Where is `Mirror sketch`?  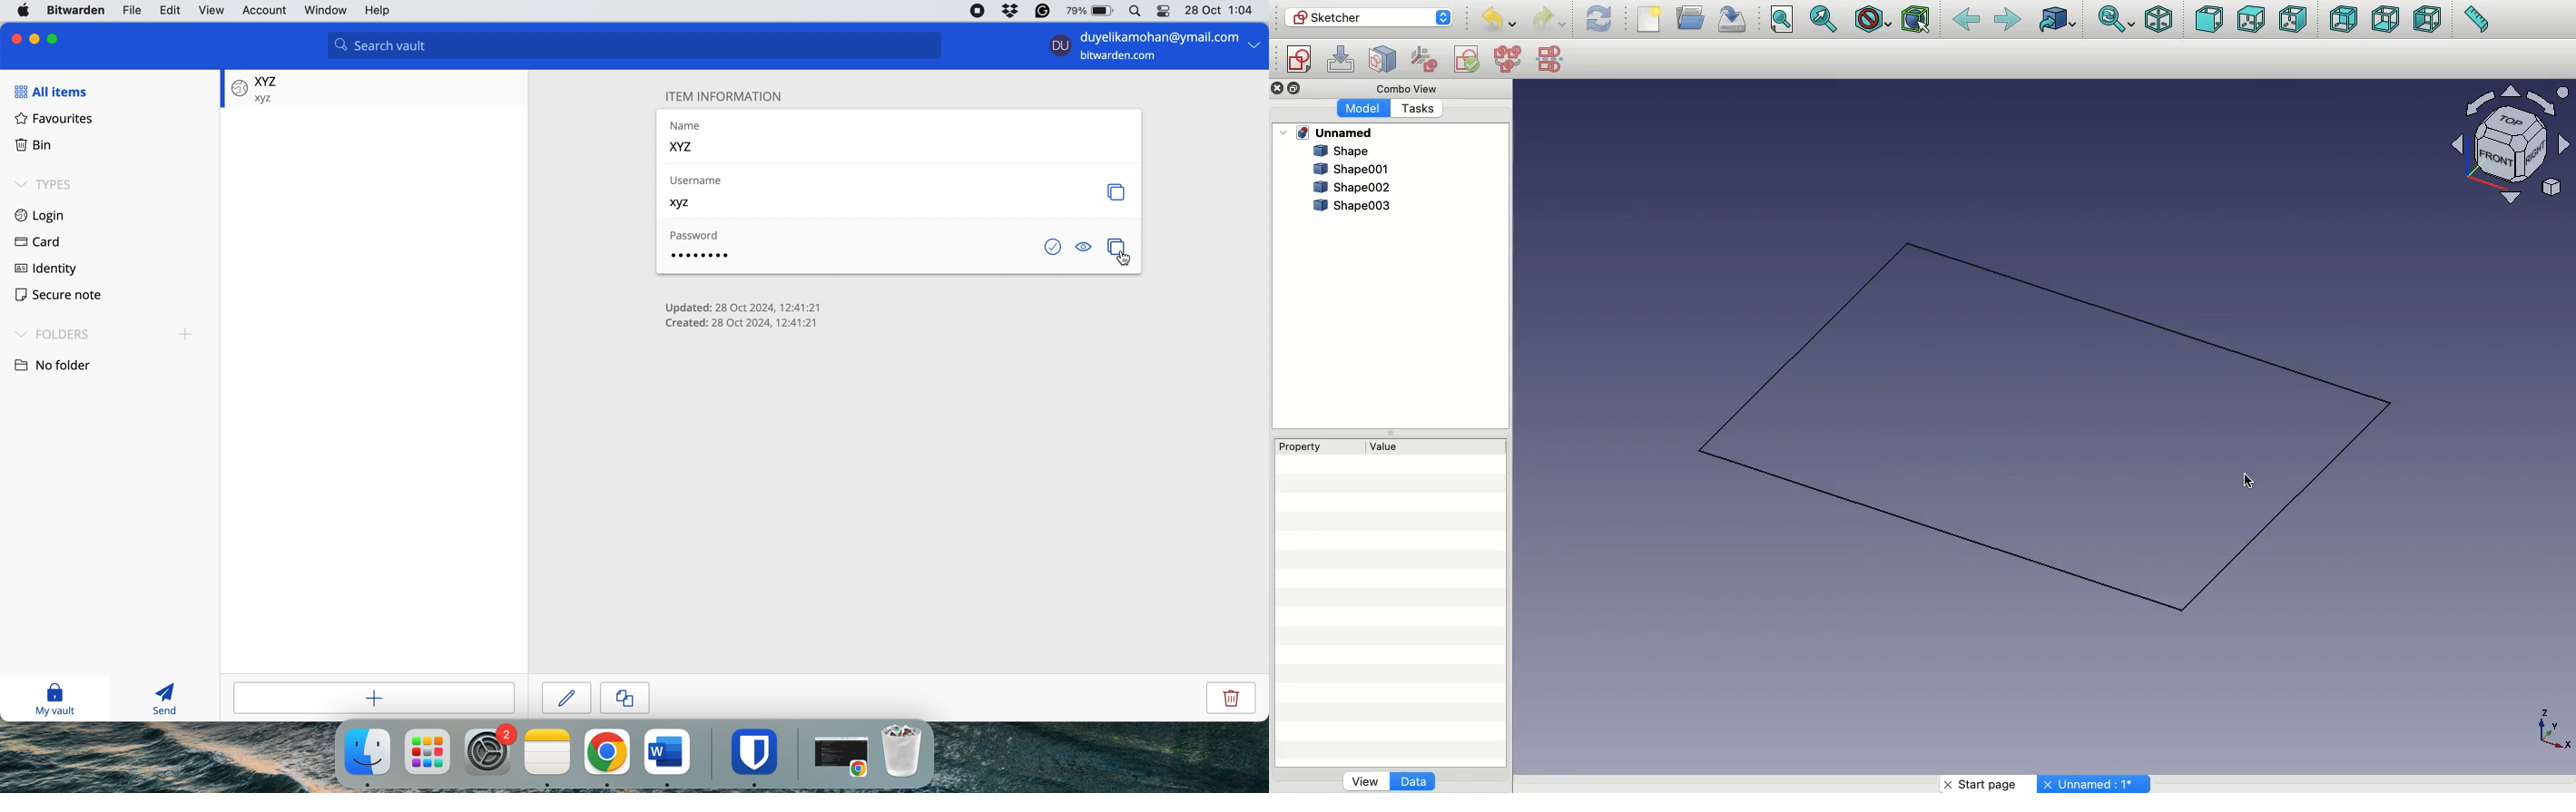 Mirror sketch is located at coordinates (1552, 60).